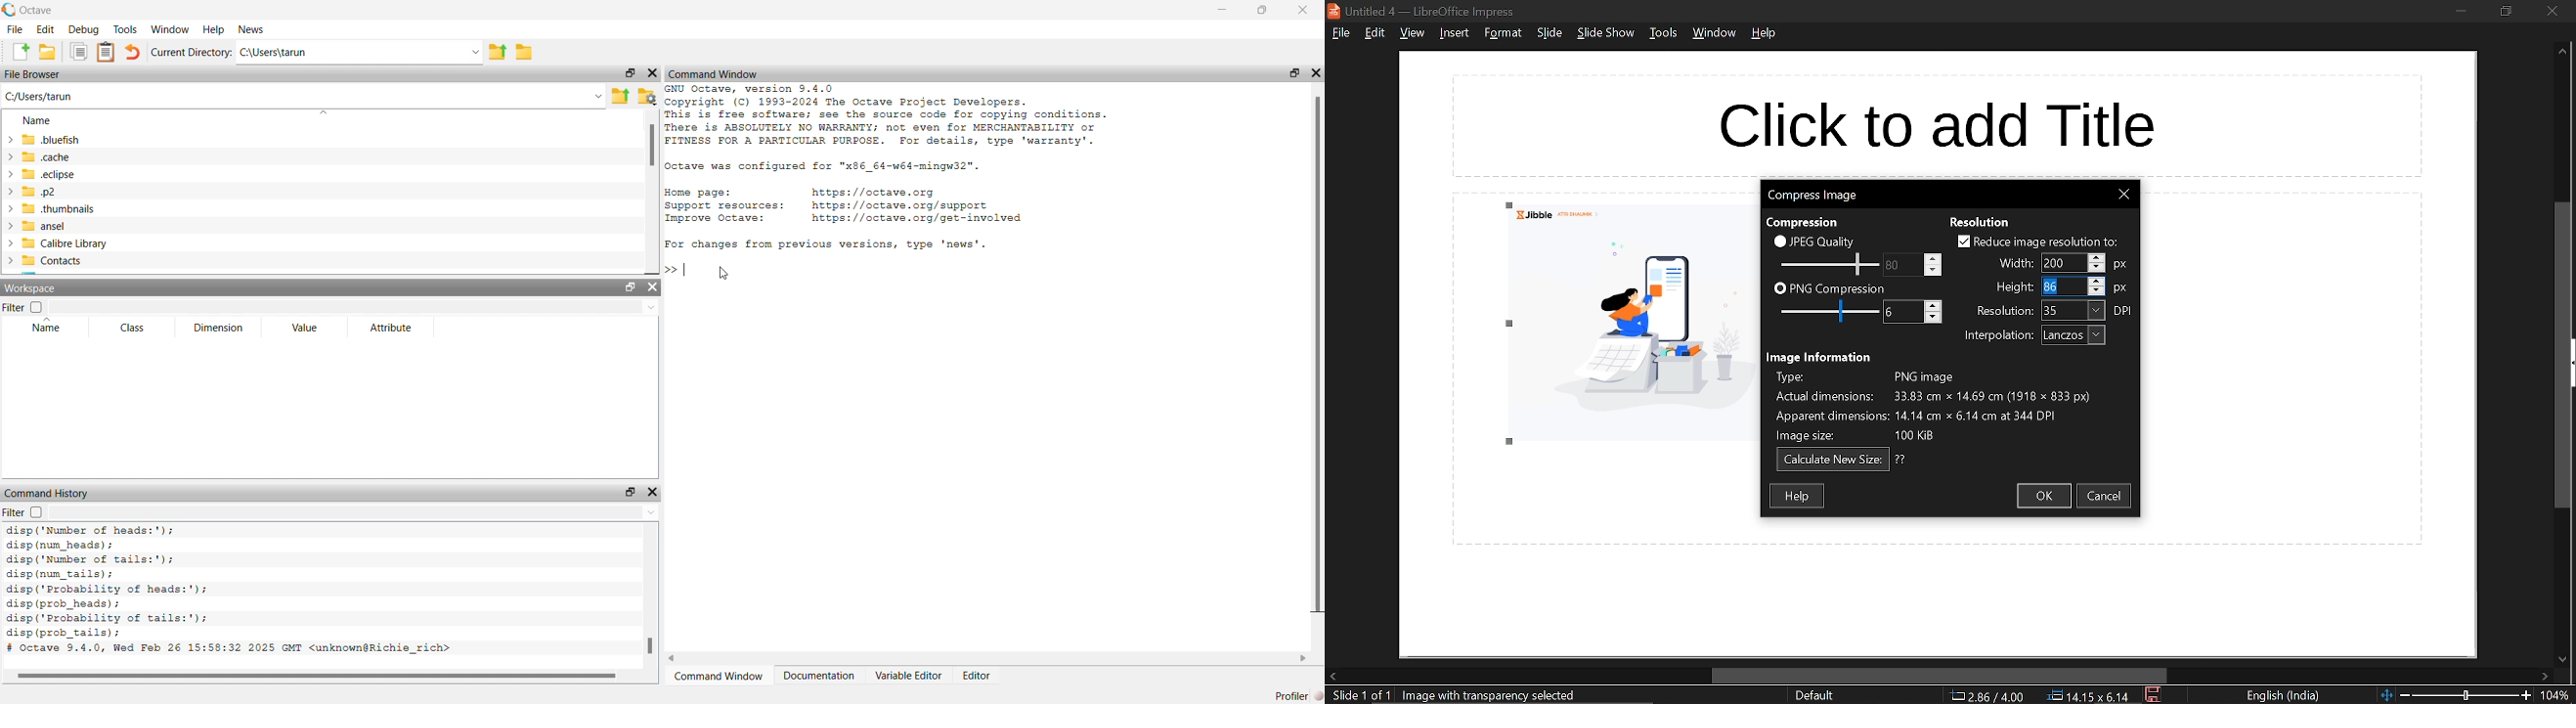  Describe the element at coordinates (2074, 335) in the screenshot. I see `interpolation` at that location.